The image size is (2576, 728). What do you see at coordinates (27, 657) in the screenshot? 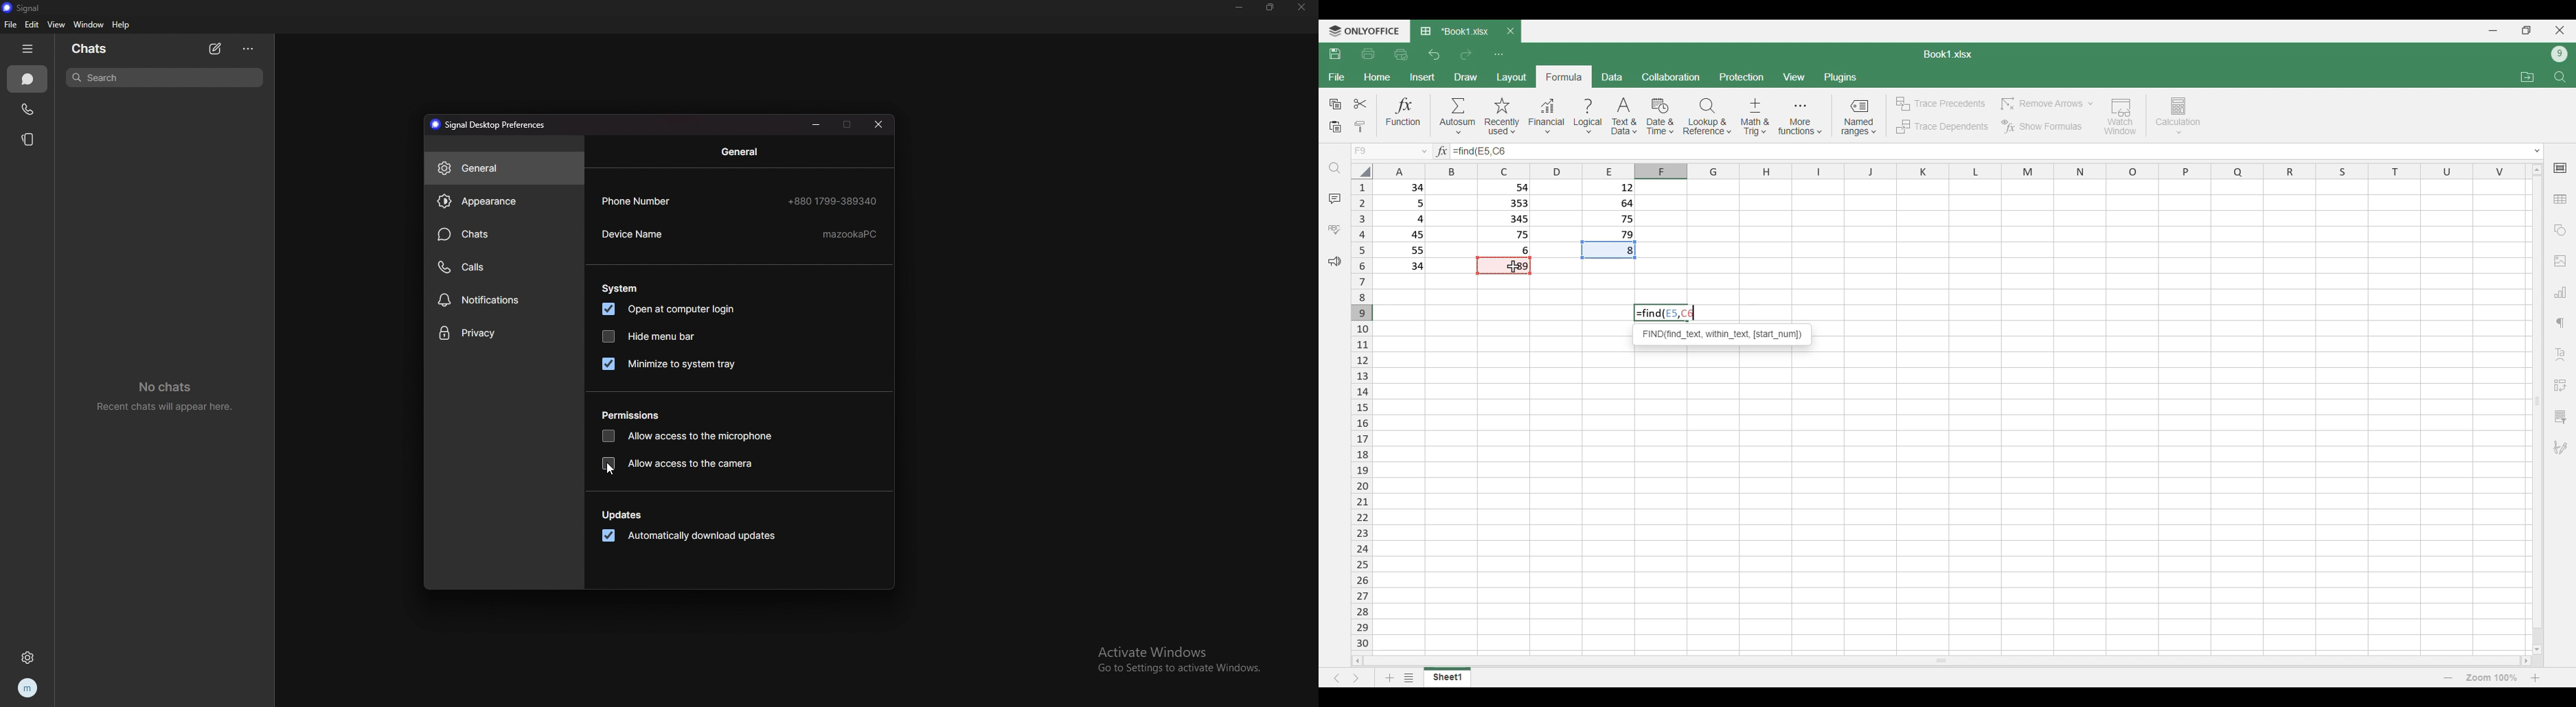
I see `settings` at bounding box center [27, 657].